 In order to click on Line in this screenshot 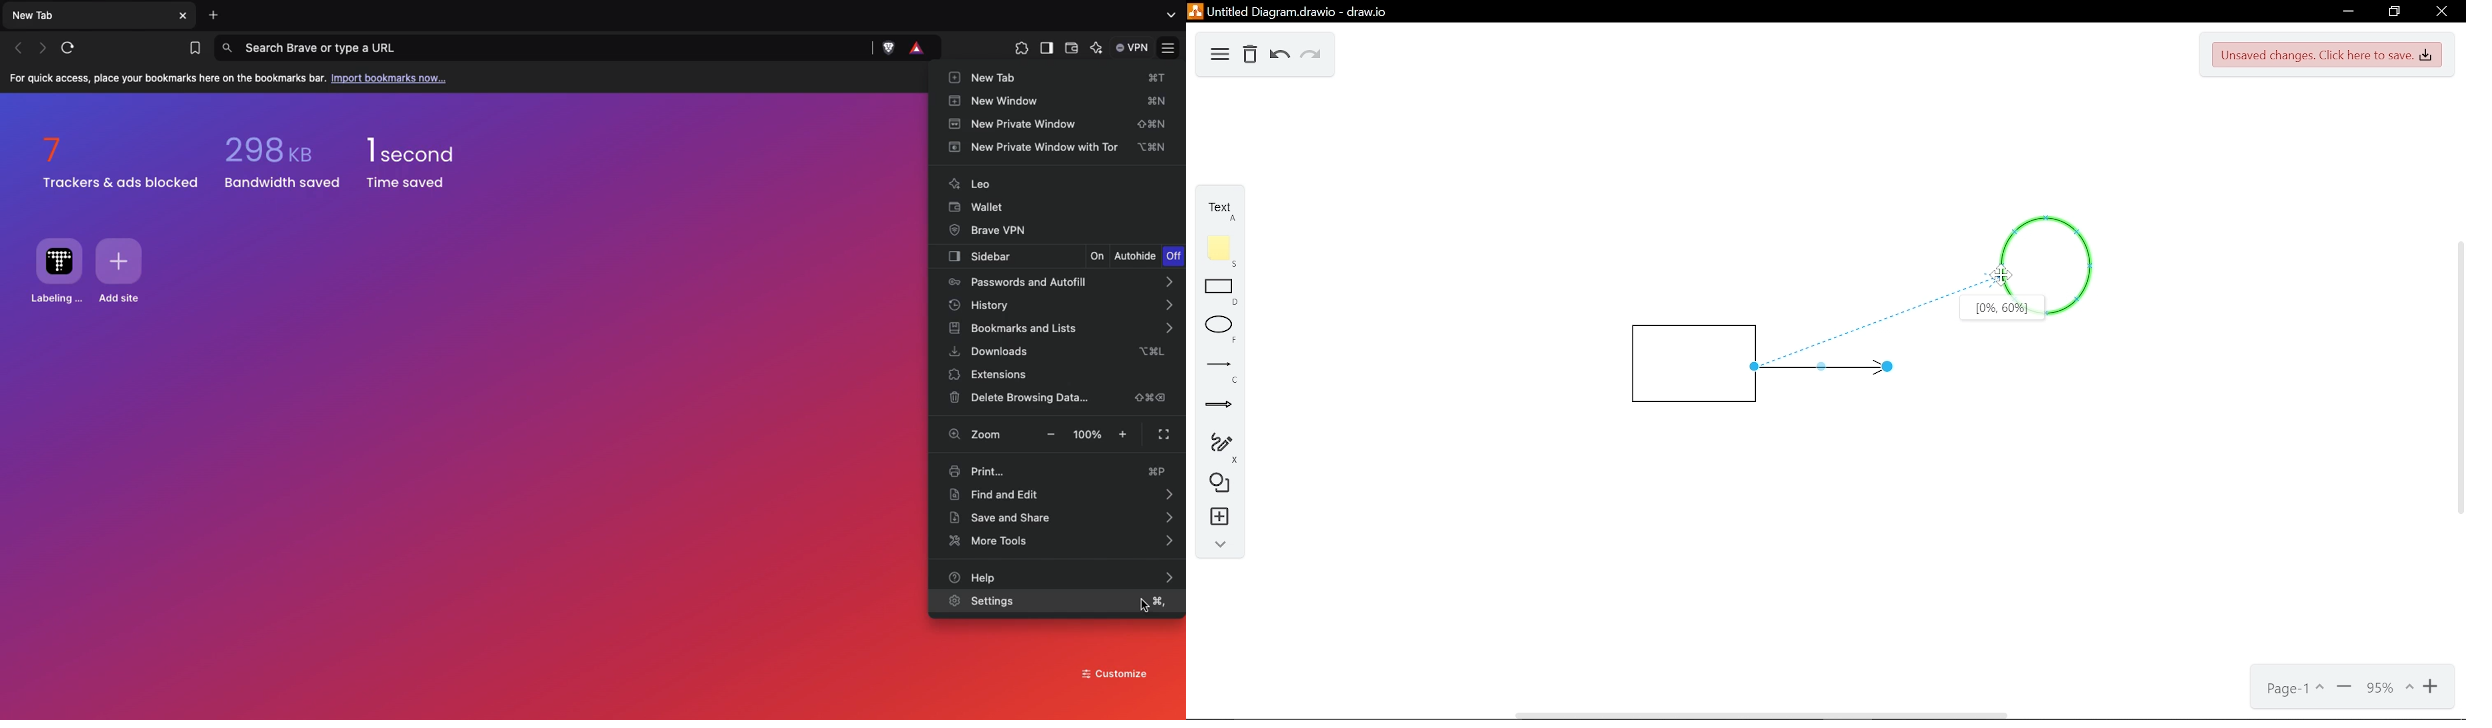, I will do `click(1875, 321)`.